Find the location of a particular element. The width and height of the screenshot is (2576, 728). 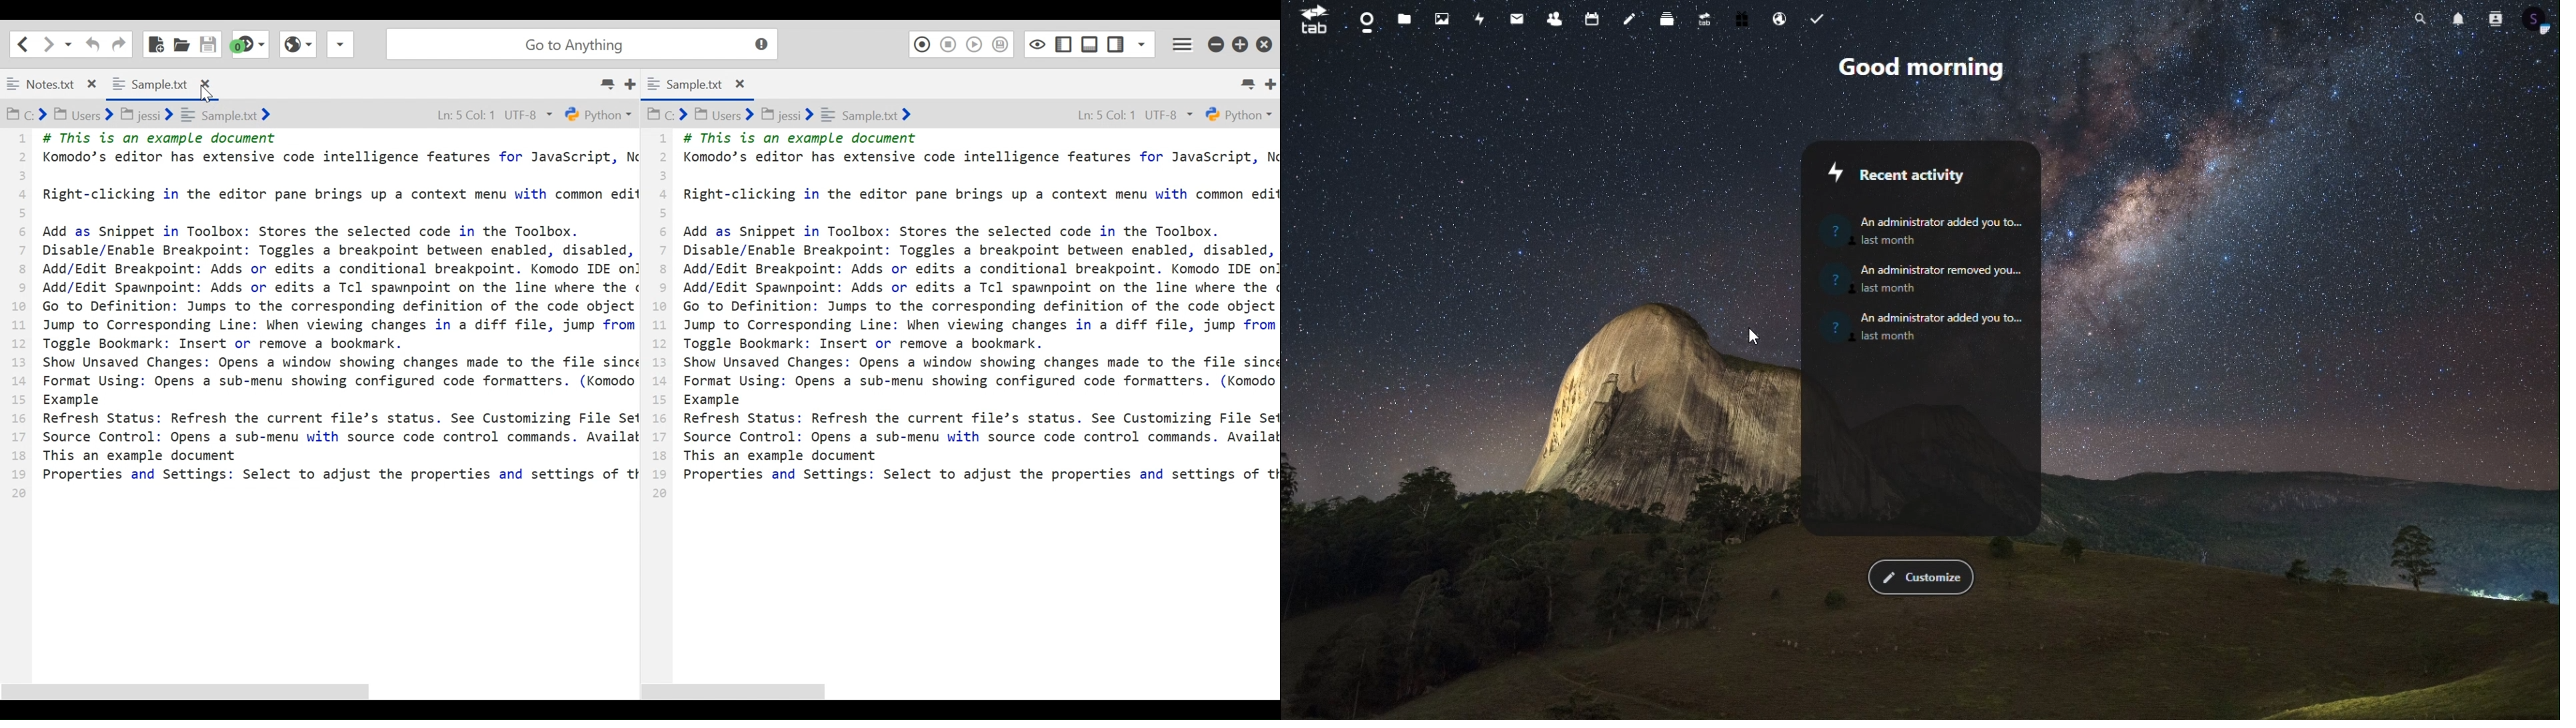

profile is located at coordinates (2541, 28).